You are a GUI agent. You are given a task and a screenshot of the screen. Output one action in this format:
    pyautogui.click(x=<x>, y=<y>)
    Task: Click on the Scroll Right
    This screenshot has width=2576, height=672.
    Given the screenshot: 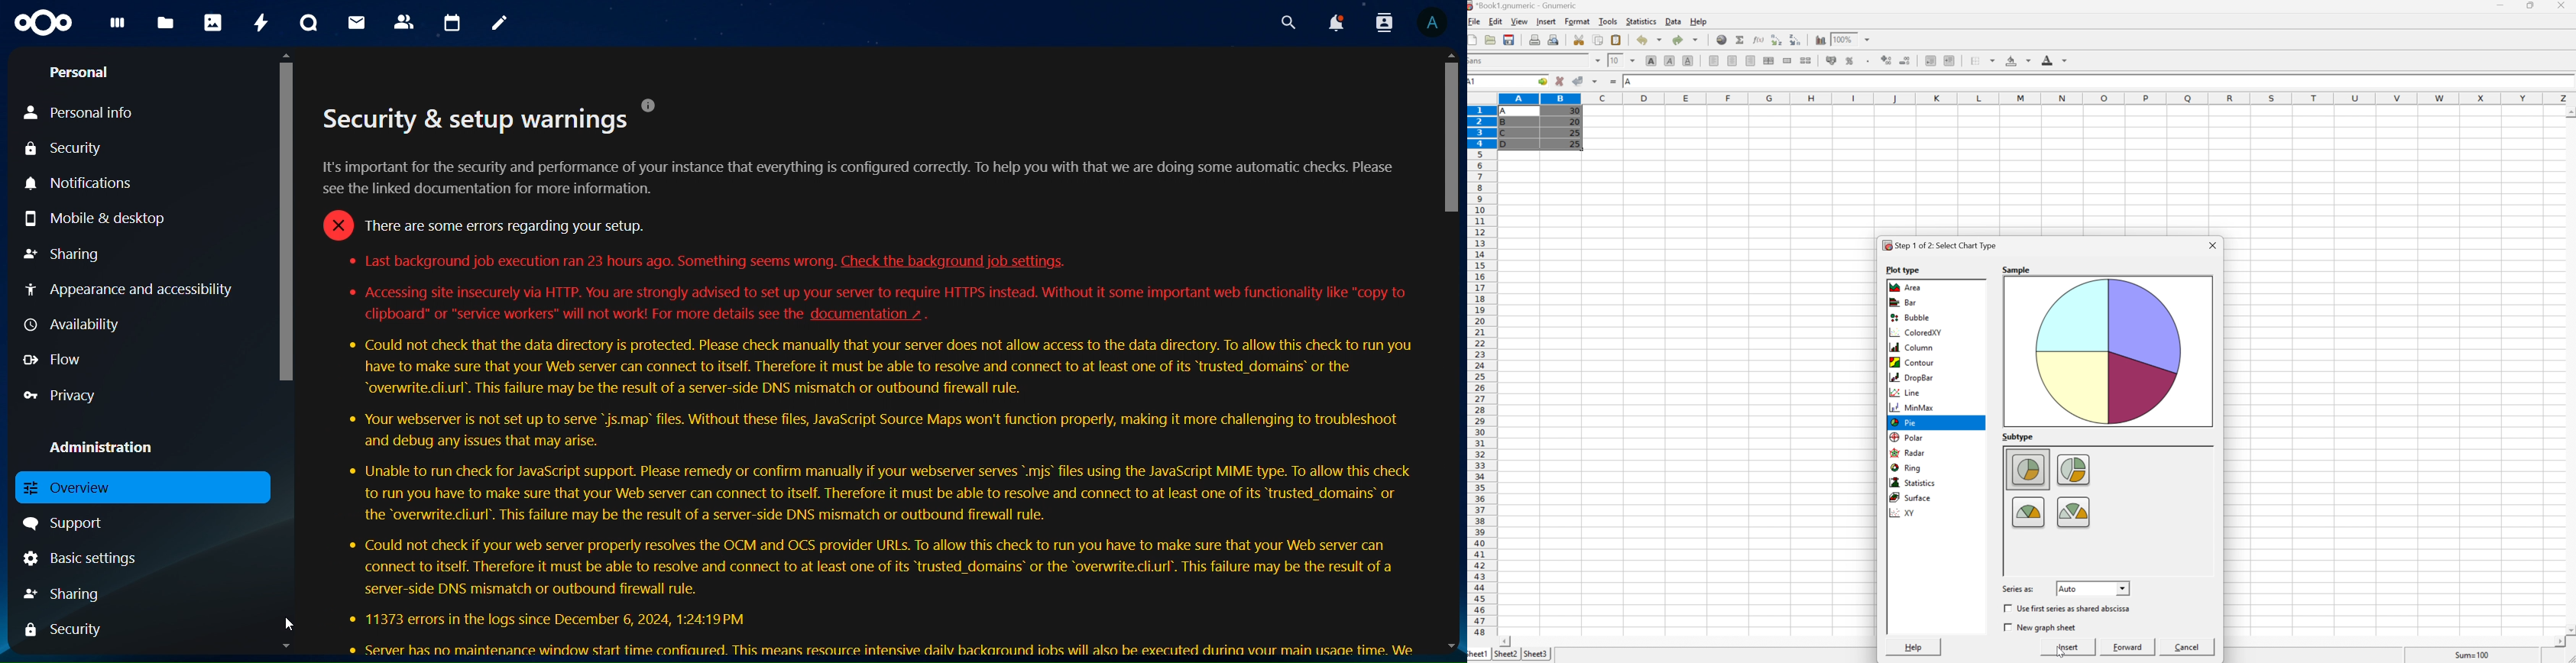 What is the action you would take?
    pyautogui.click(x=2557, y=642)
    